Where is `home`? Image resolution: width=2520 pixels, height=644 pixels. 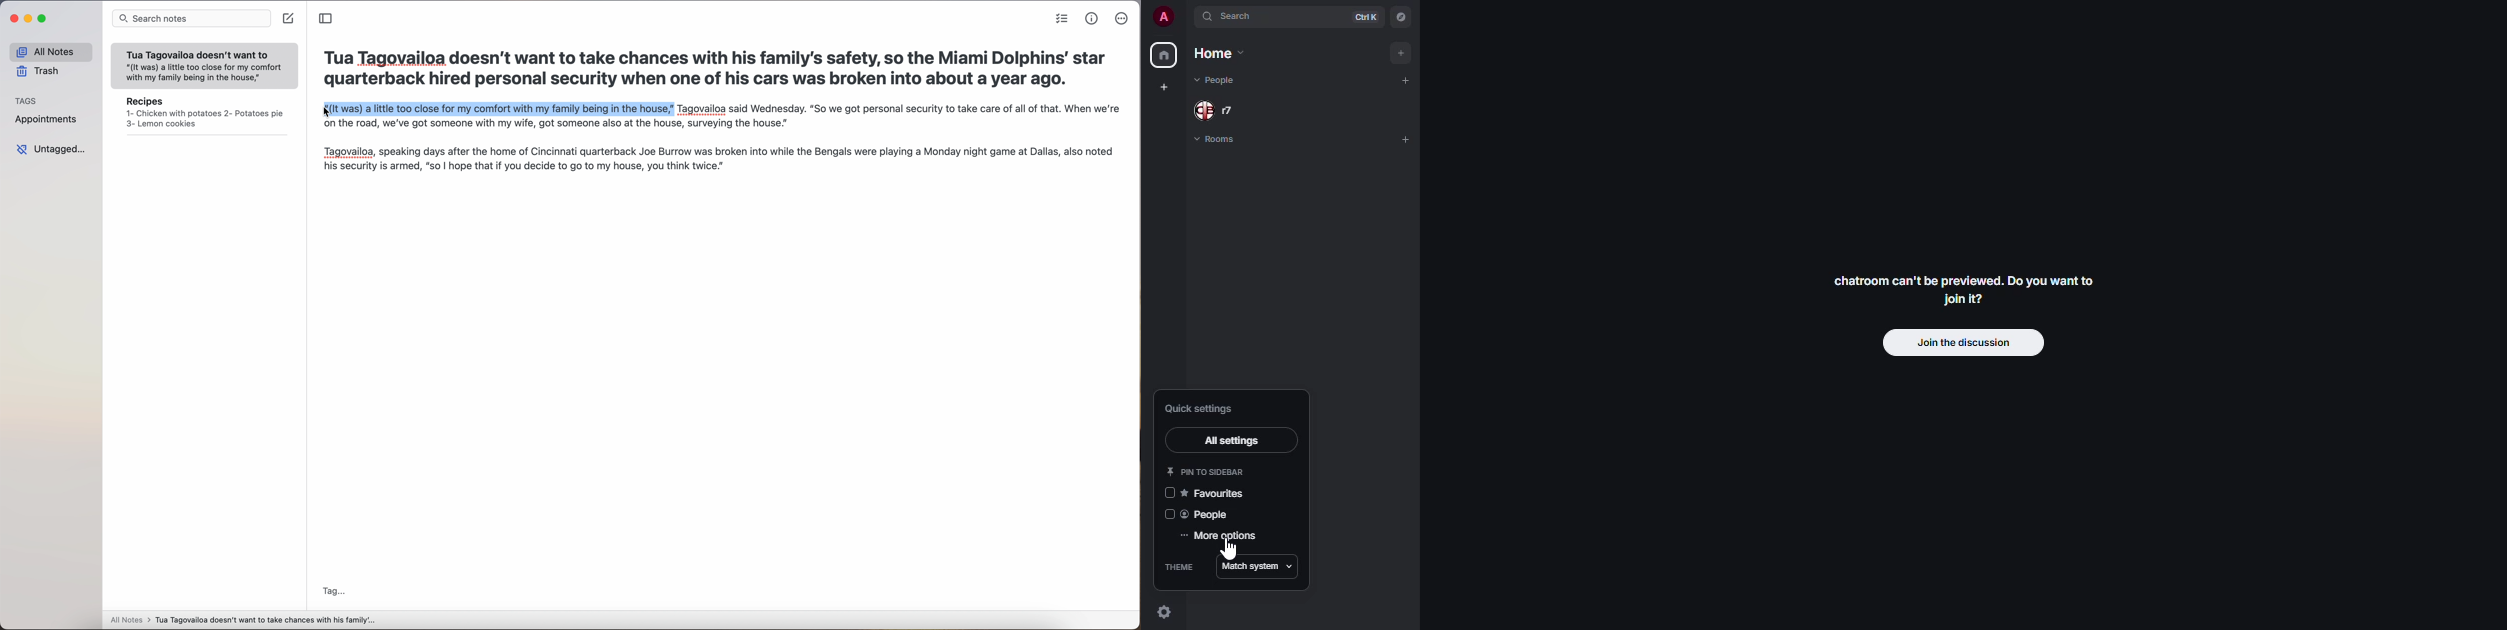
home is located at coordinates (1163, 54).